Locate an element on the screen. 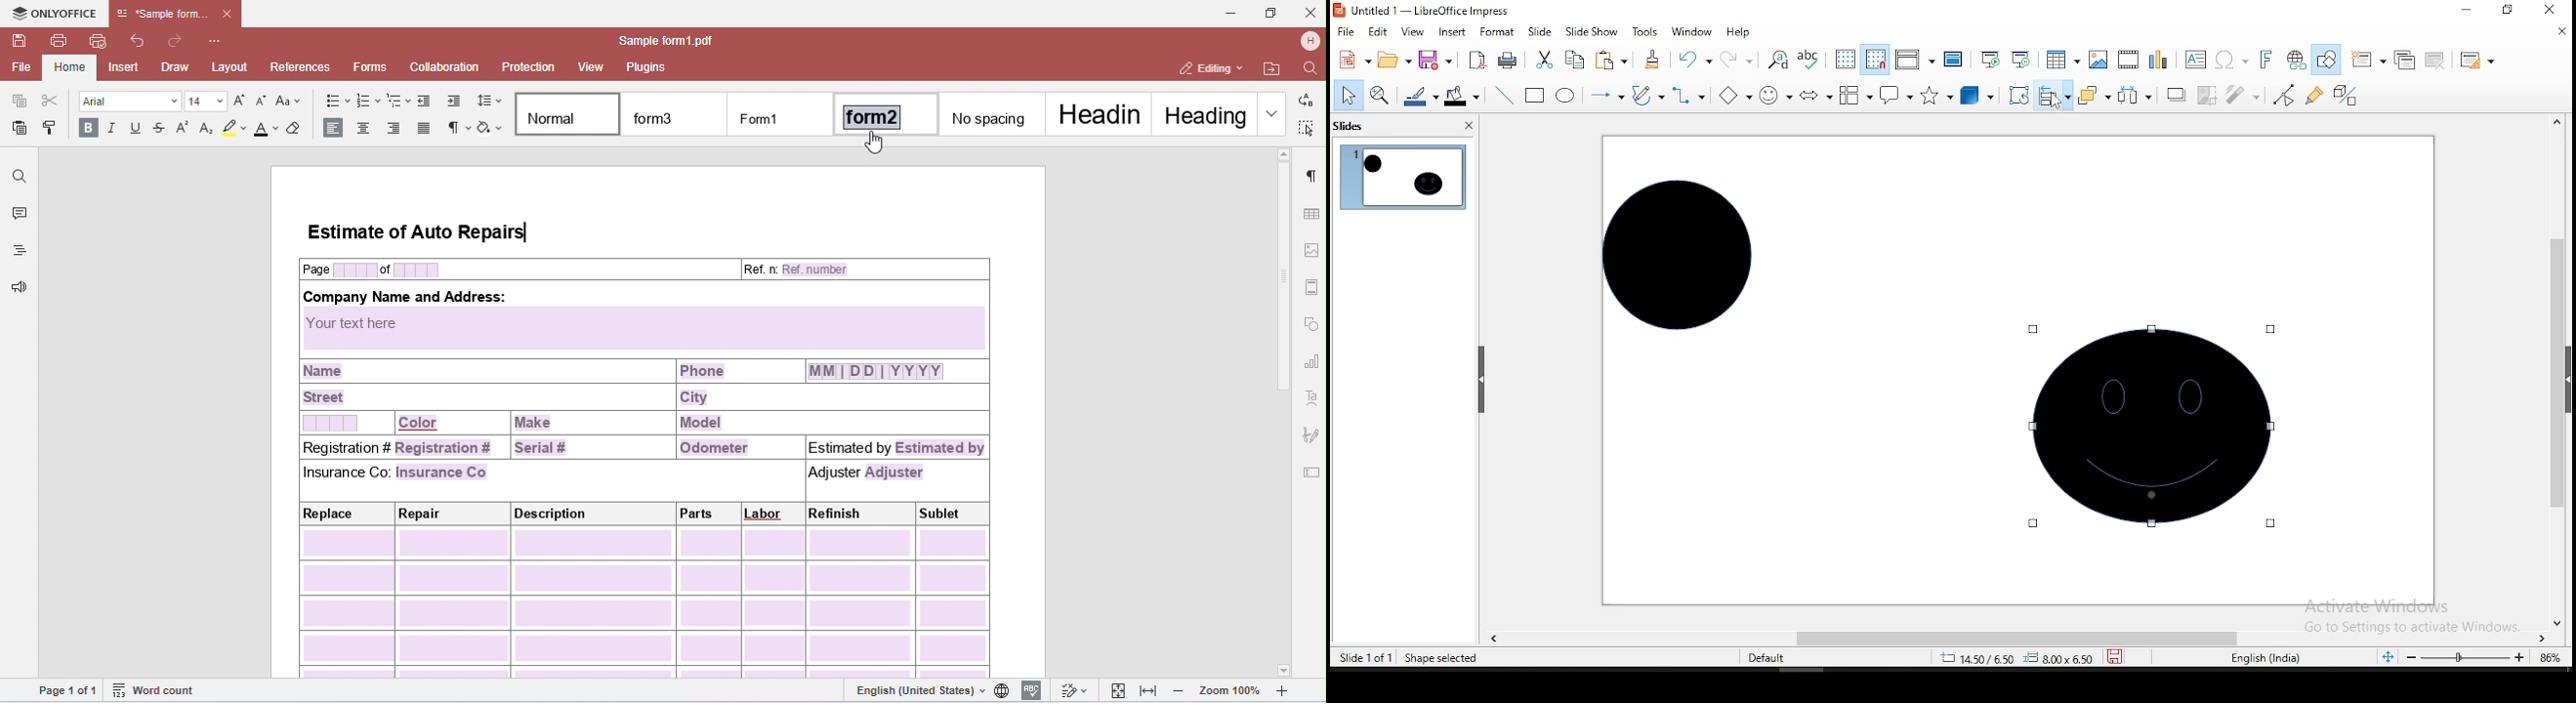 This screenshot has height=728, width=2576.  slide layout is located at coordinates (2476, 62).